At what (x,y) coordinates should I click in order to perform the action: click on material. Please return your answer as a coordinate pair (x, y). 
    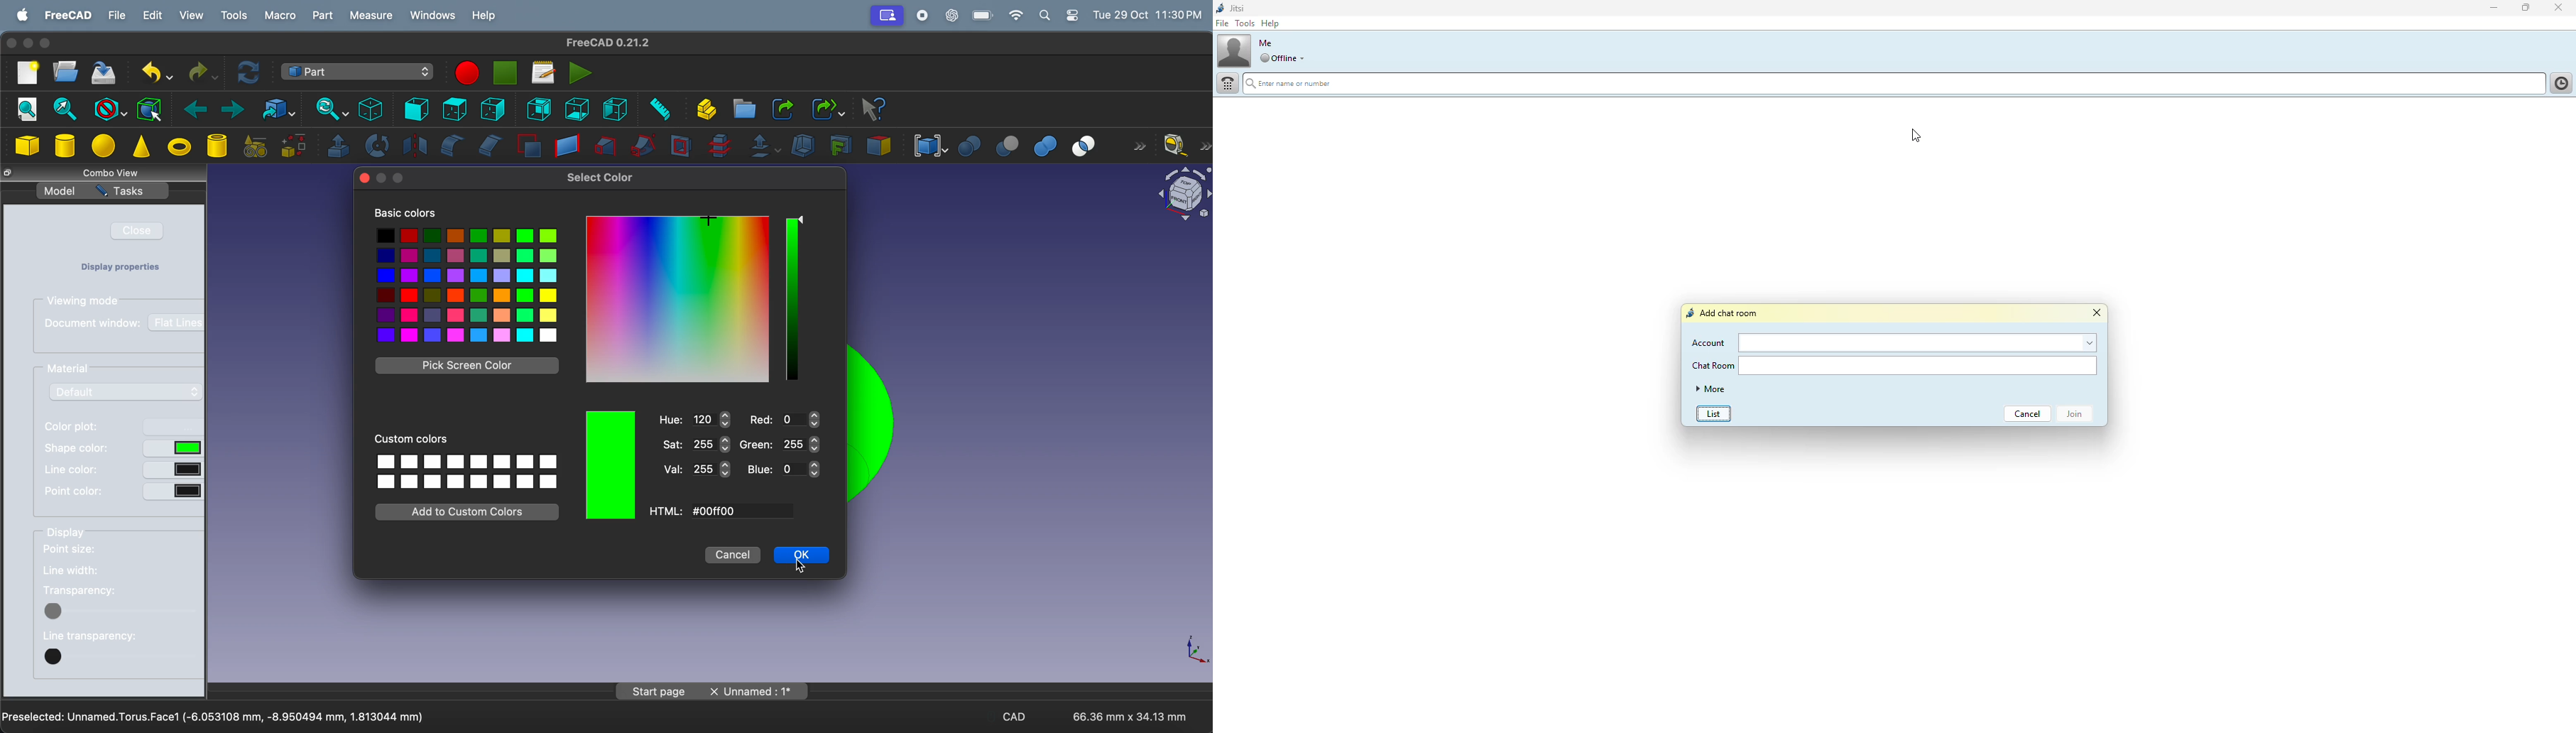
    Looking at the image, I should click on (74, 370).